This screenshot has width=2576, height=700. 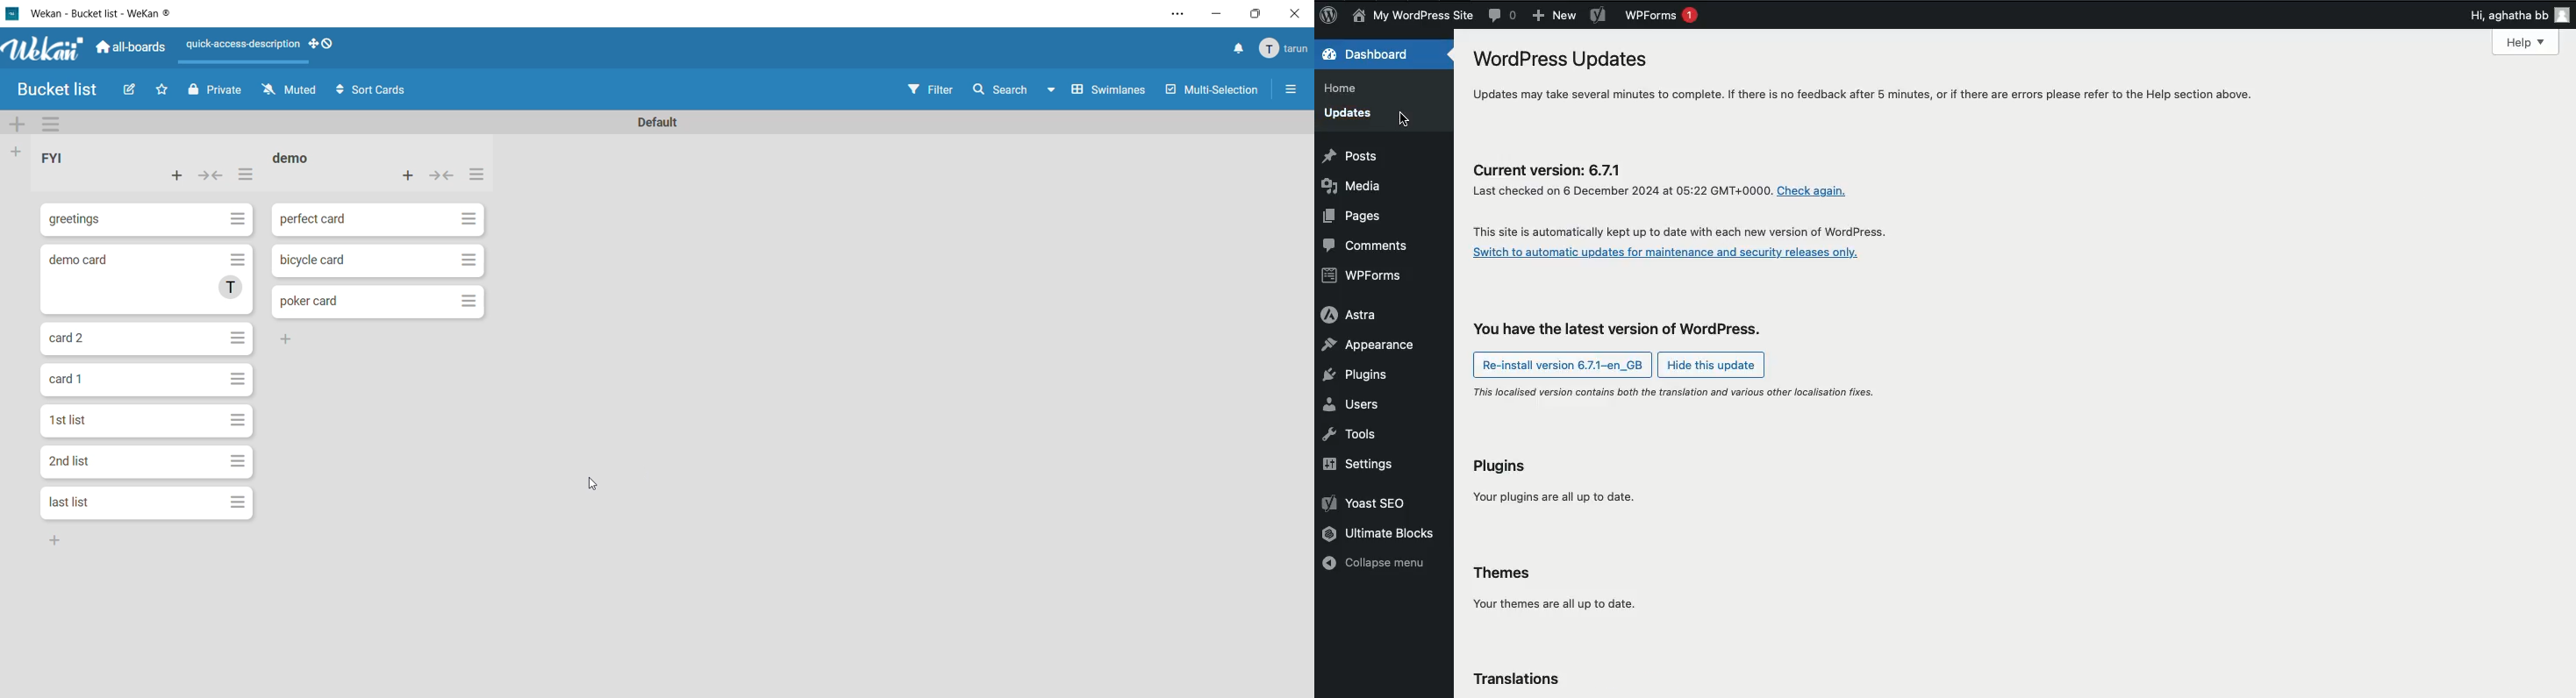 I want to click on bucket list, so click(x=58, y=90).